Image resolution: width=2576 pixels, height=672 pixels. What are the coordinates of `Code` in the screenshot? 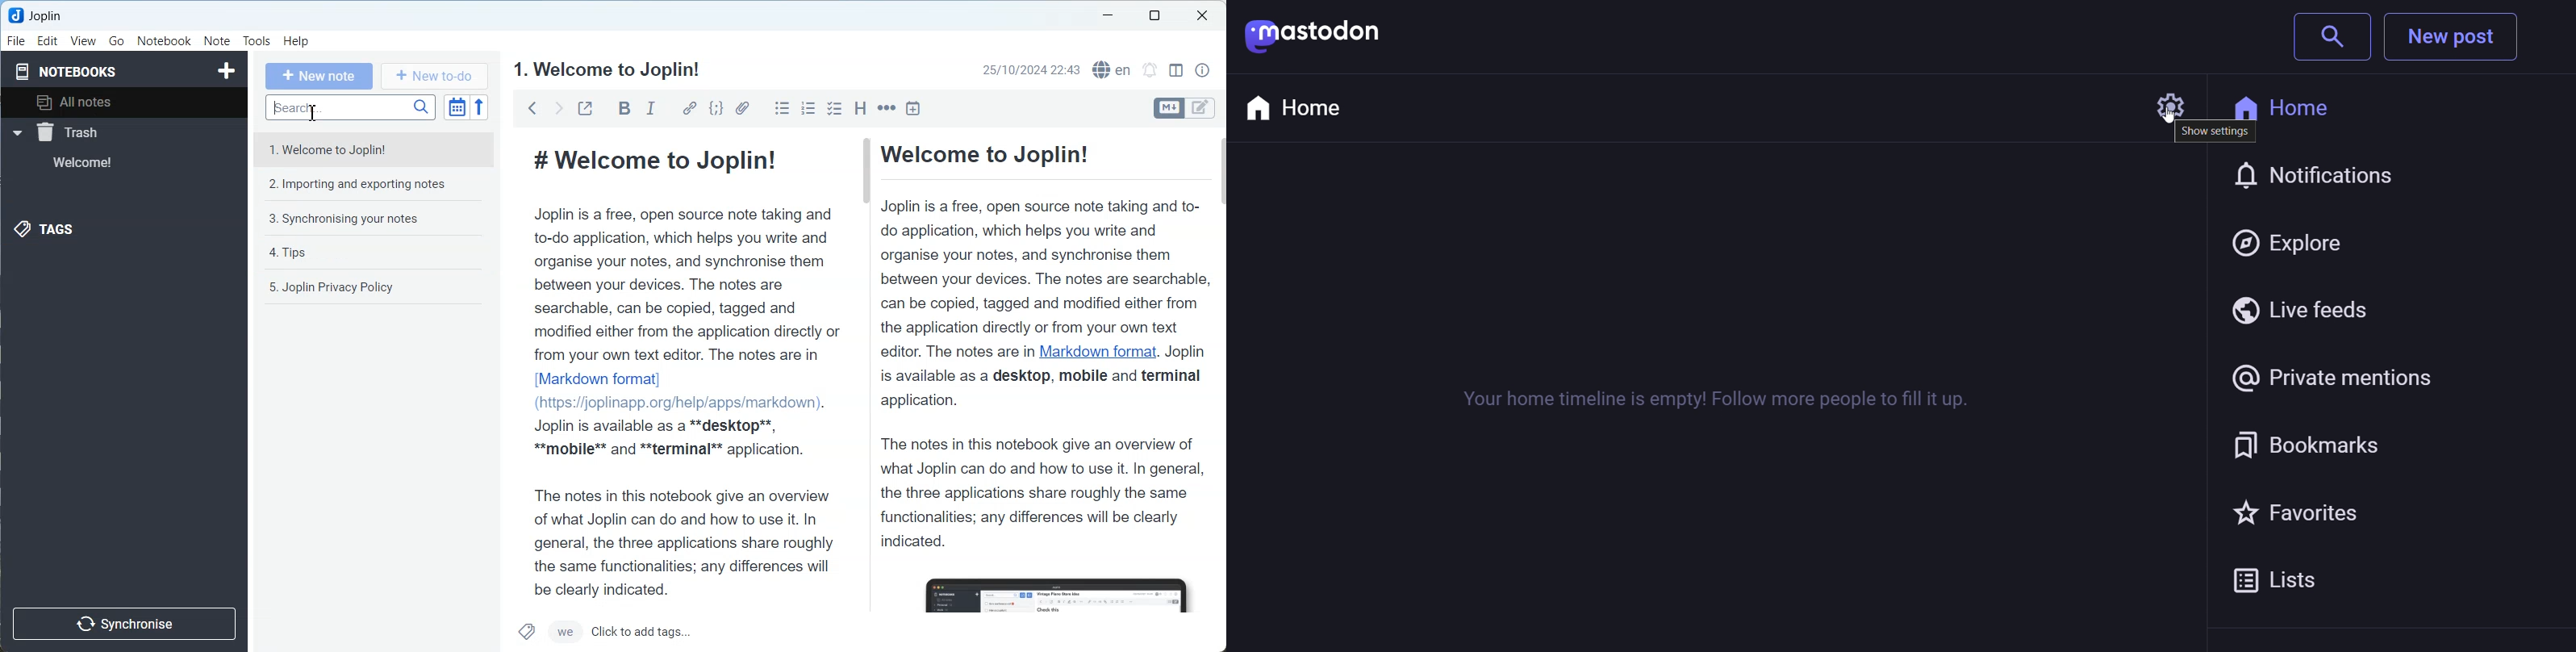 It's located at (716, 108).